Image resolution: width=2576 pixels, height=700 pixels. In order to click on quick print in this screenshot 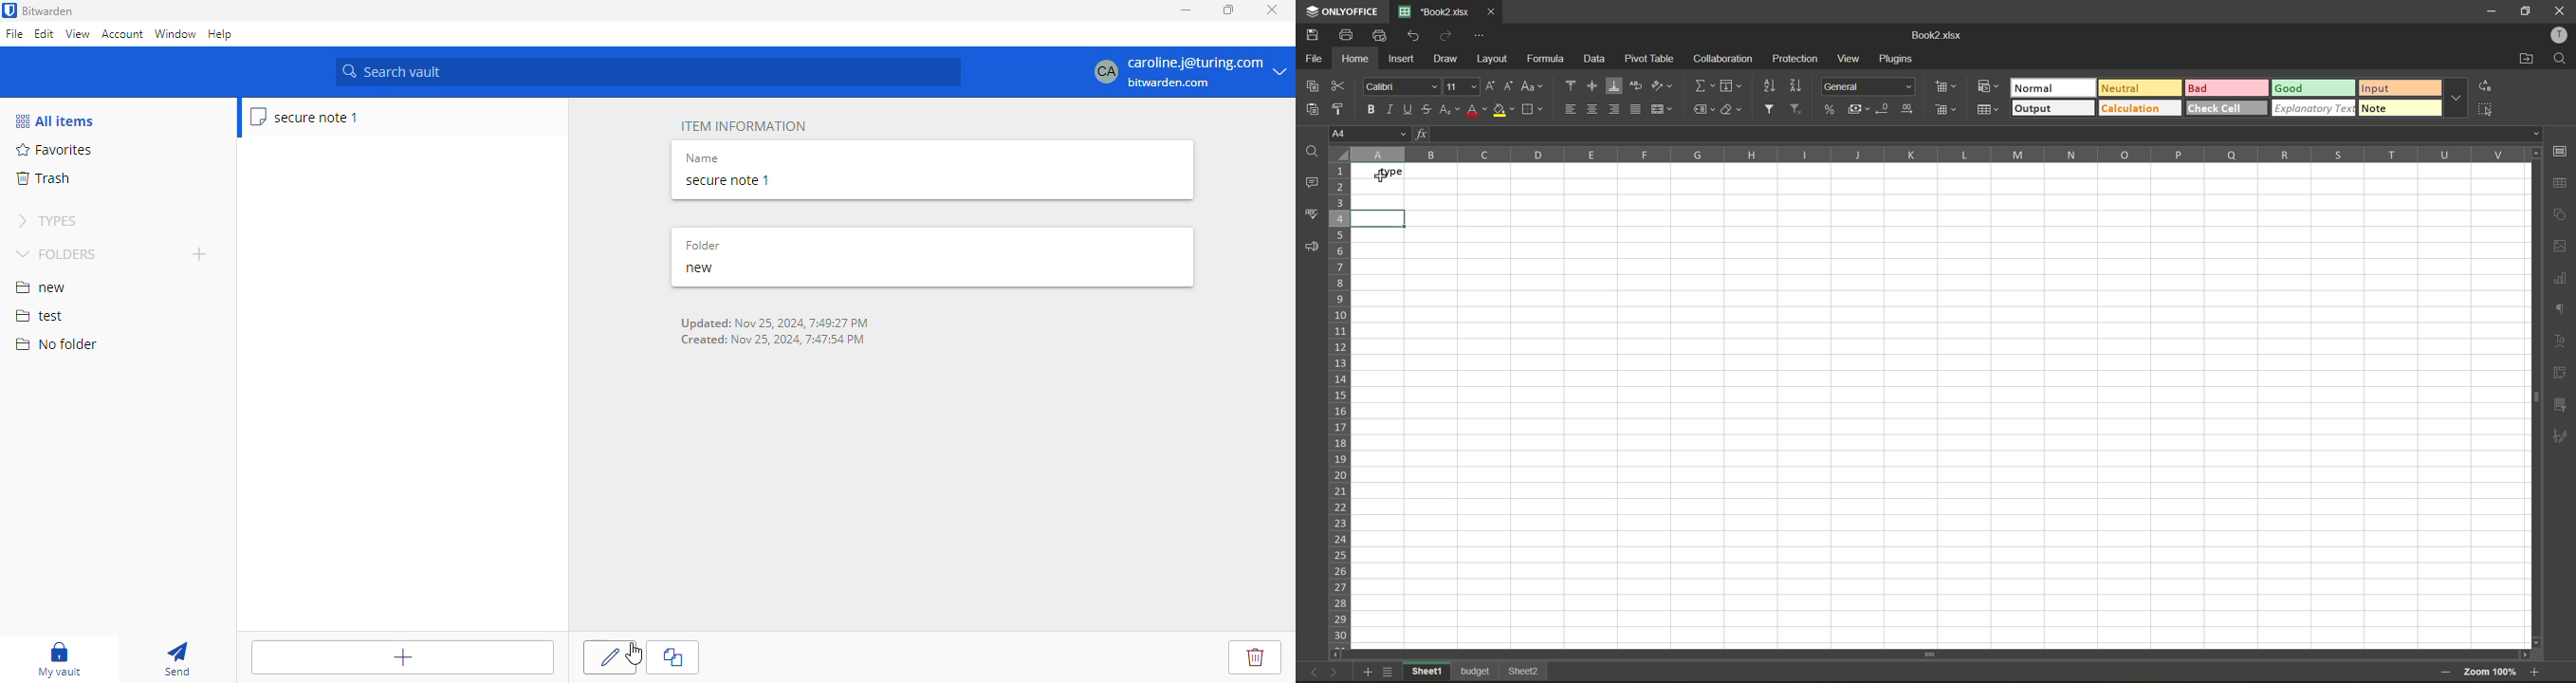, I will do `click(1380, 35)`.